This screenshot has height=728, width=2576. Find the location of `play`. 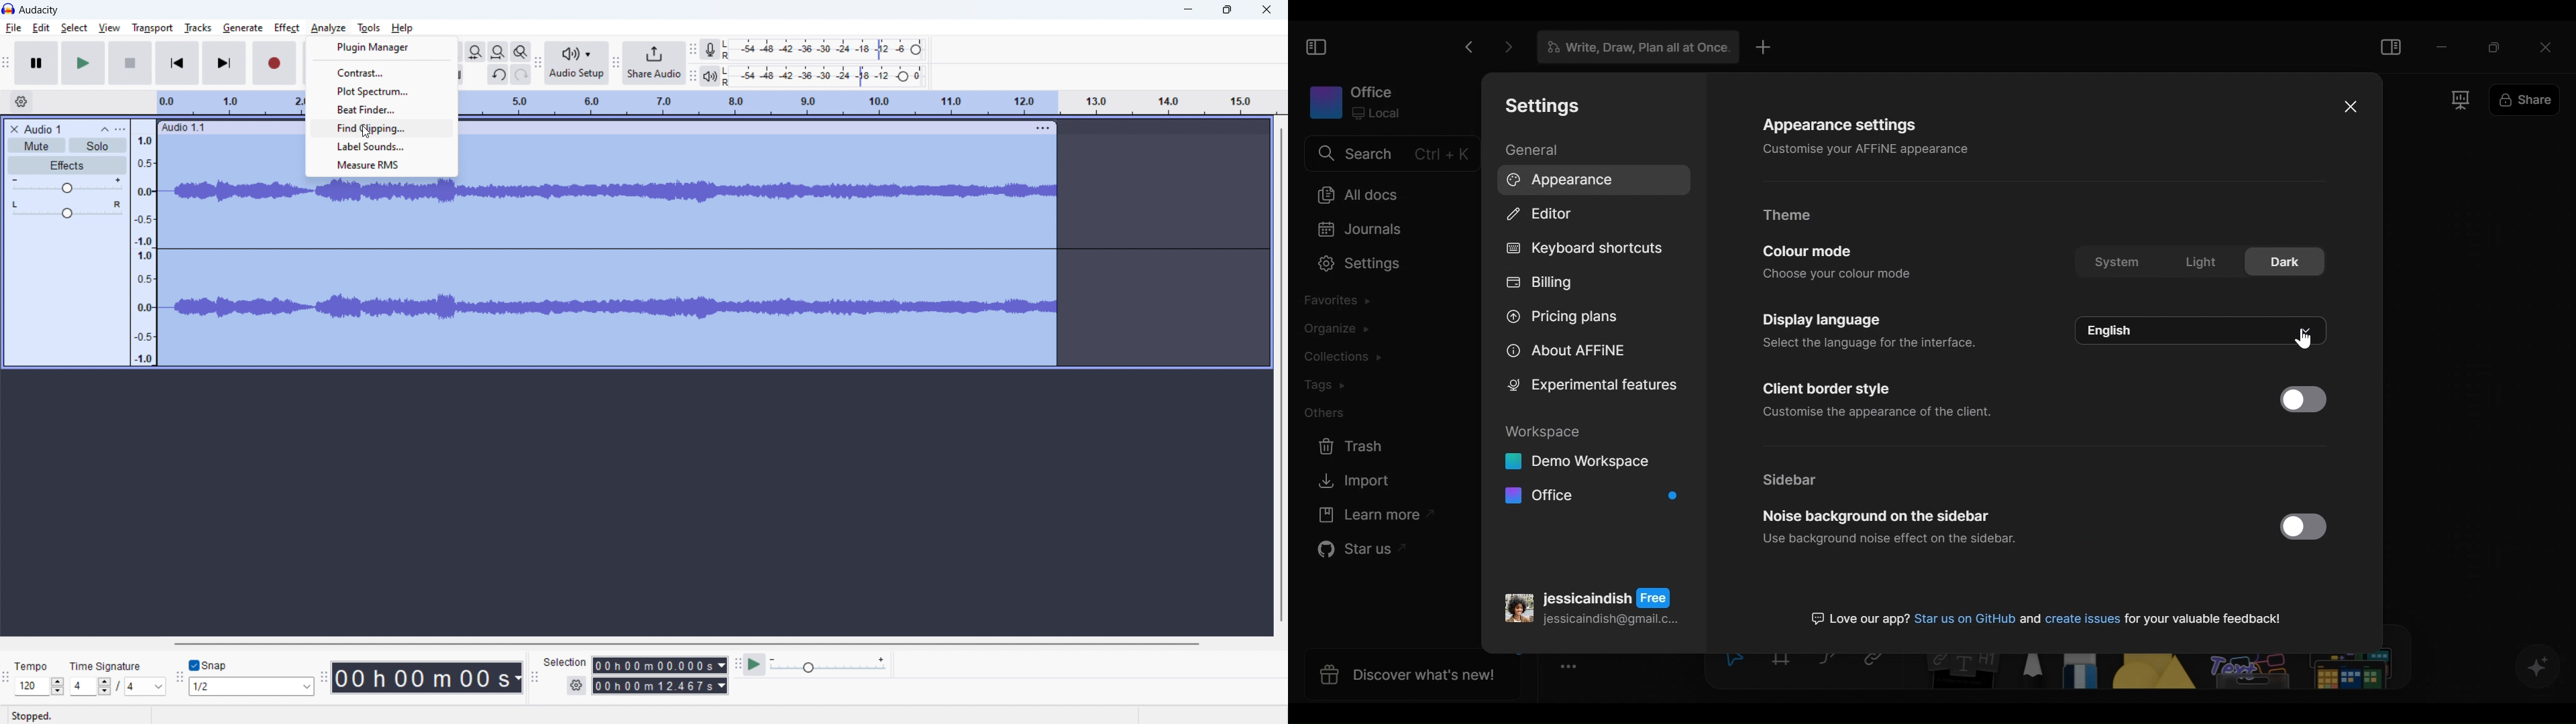

play is located at coordinates (83, 63).